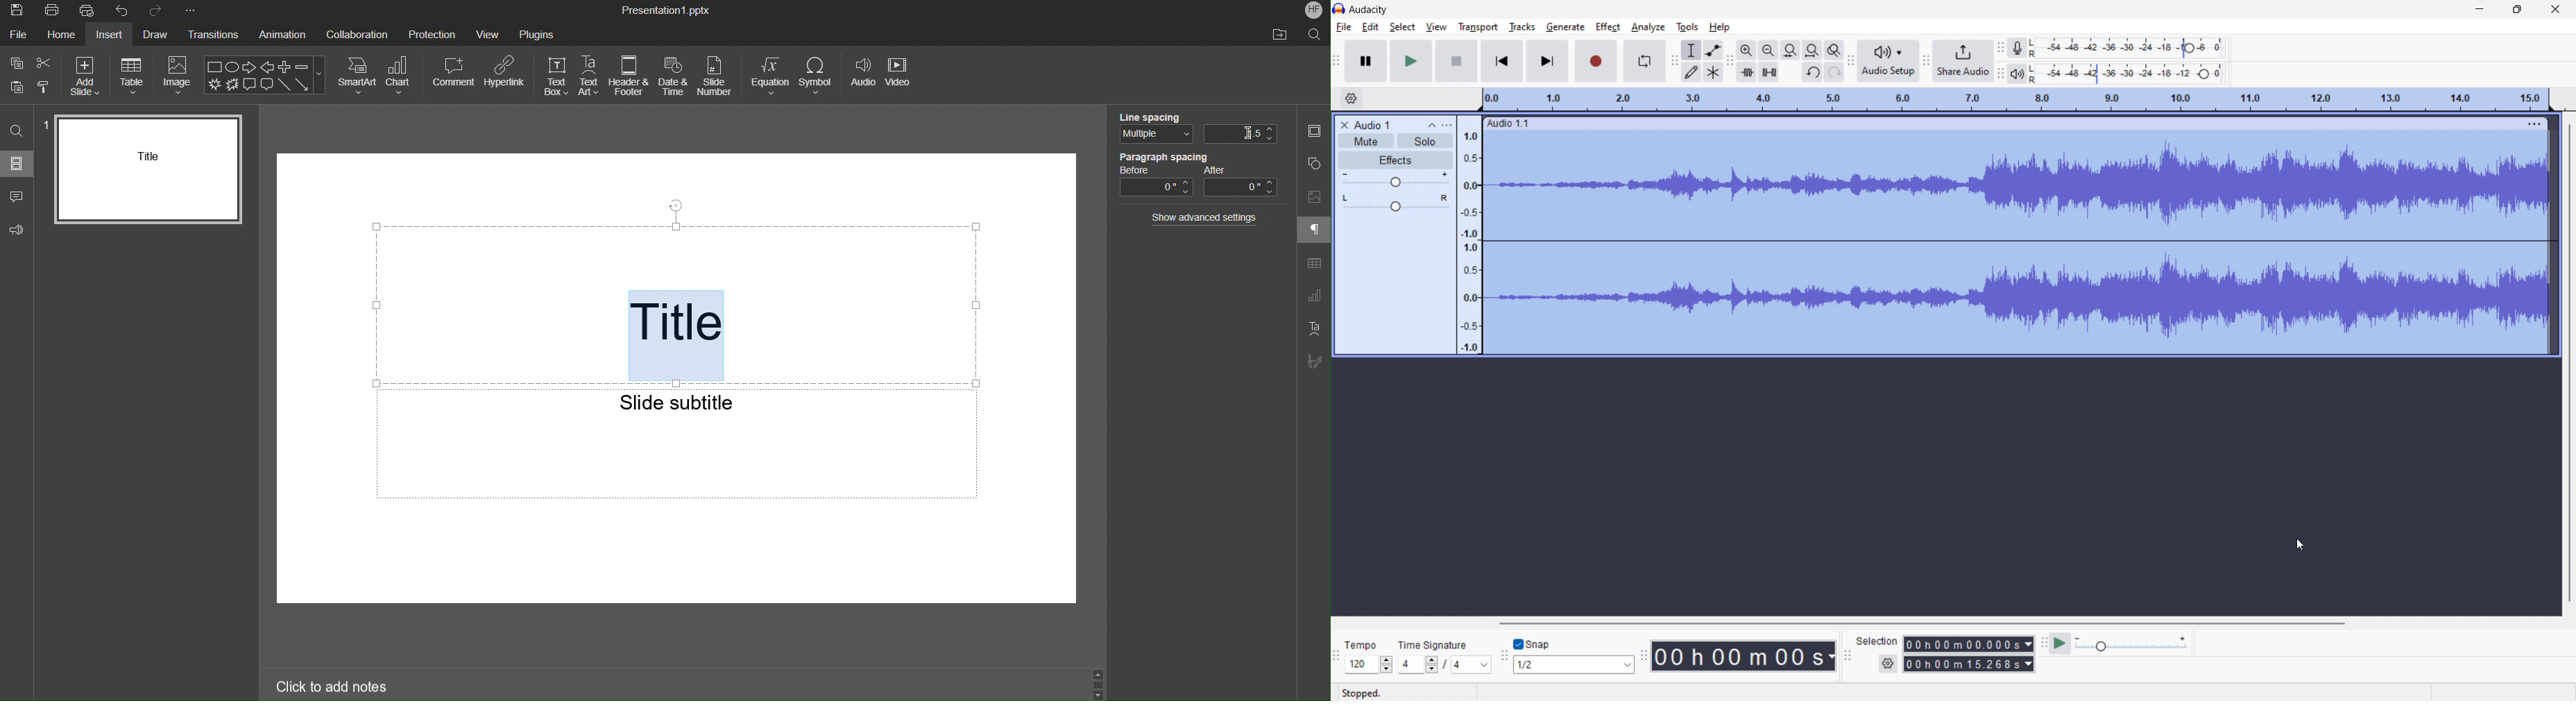  I want to click on maximize, so click(2517, 9).